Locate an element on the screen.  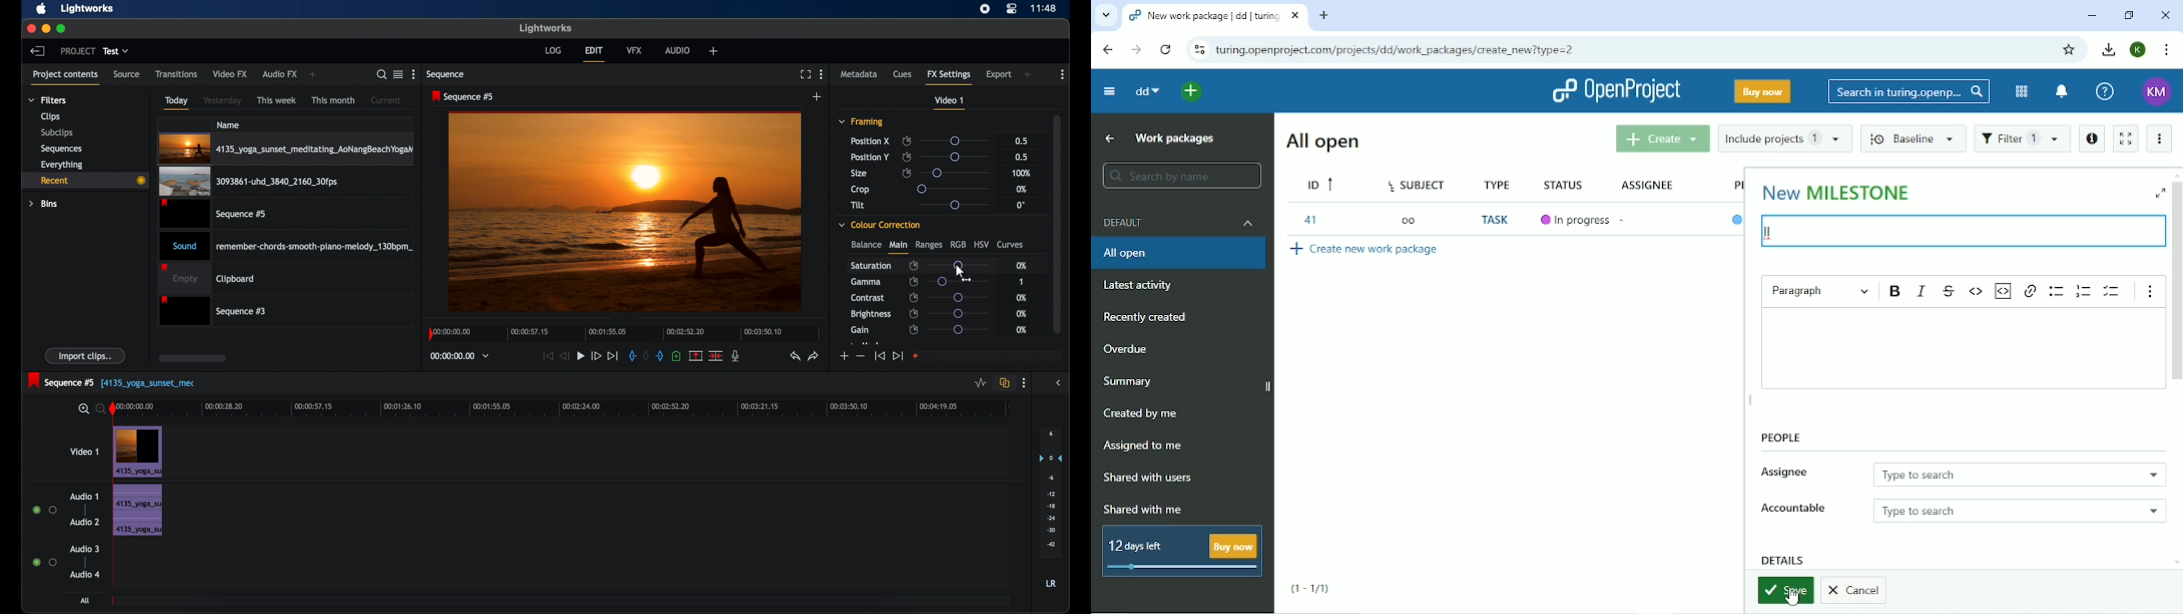
log is located at coordinates (553, 49).